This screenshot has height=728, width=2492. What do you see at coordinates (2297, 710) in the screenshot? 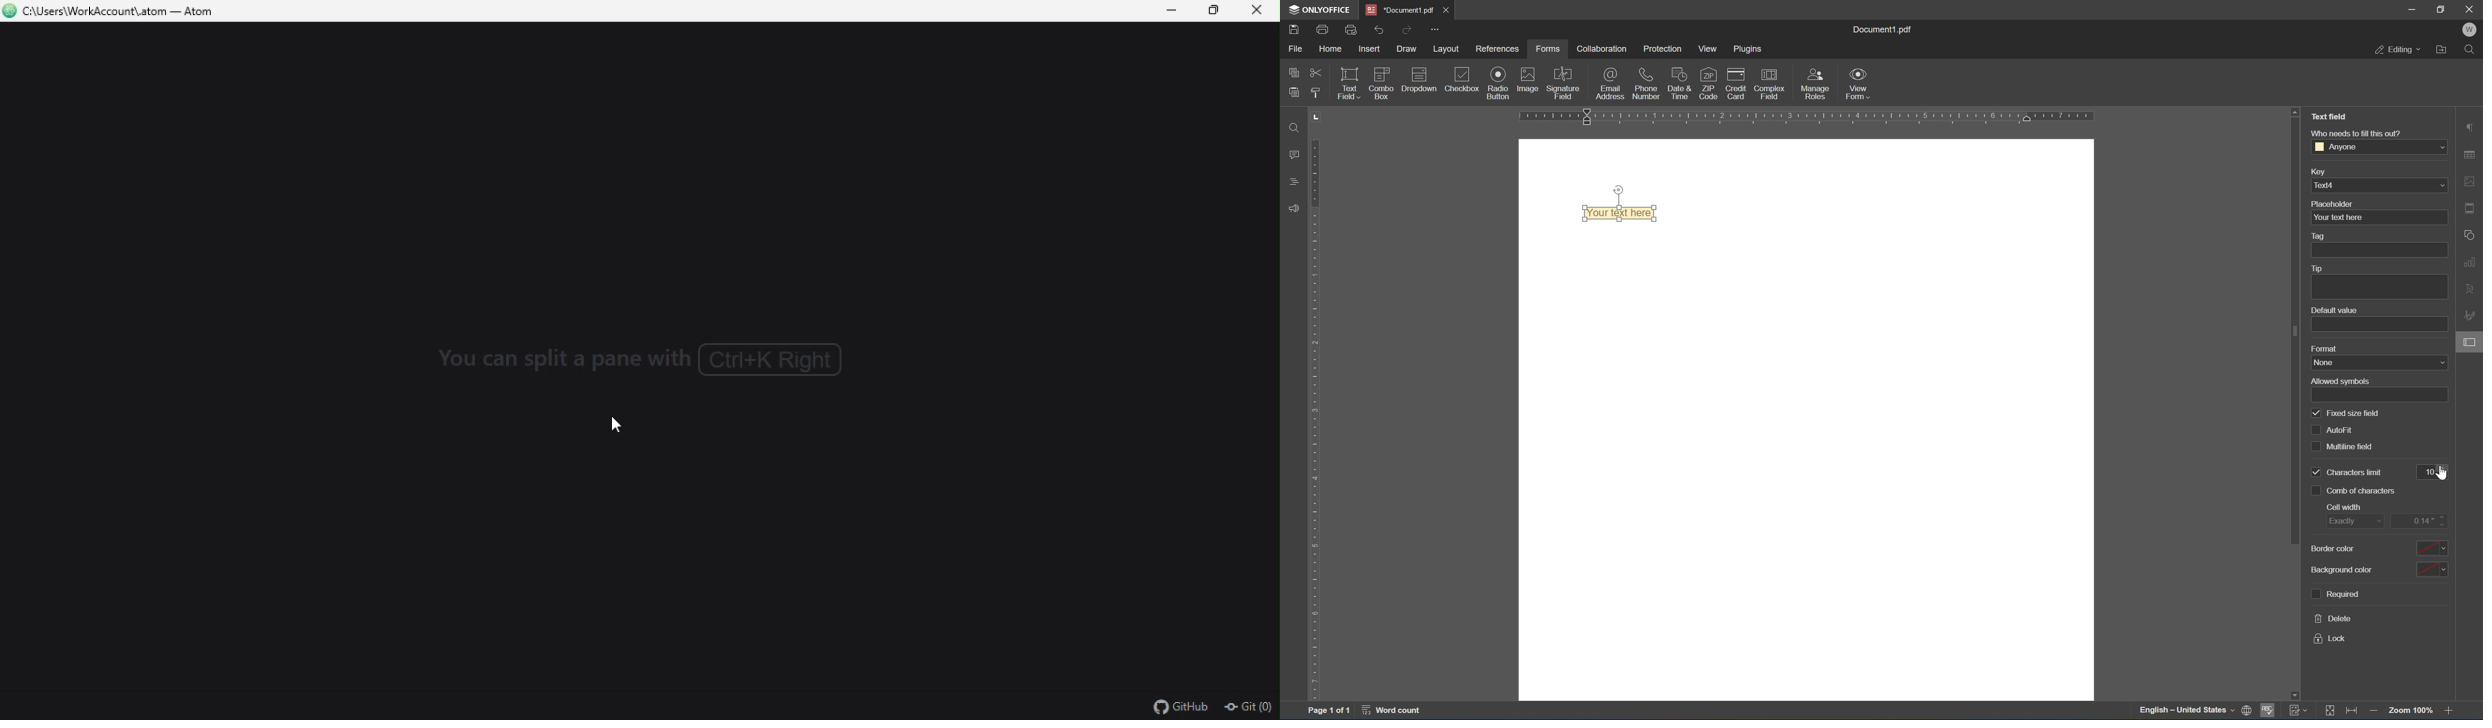
I see `track changes` at bounding box center [2297, 710].